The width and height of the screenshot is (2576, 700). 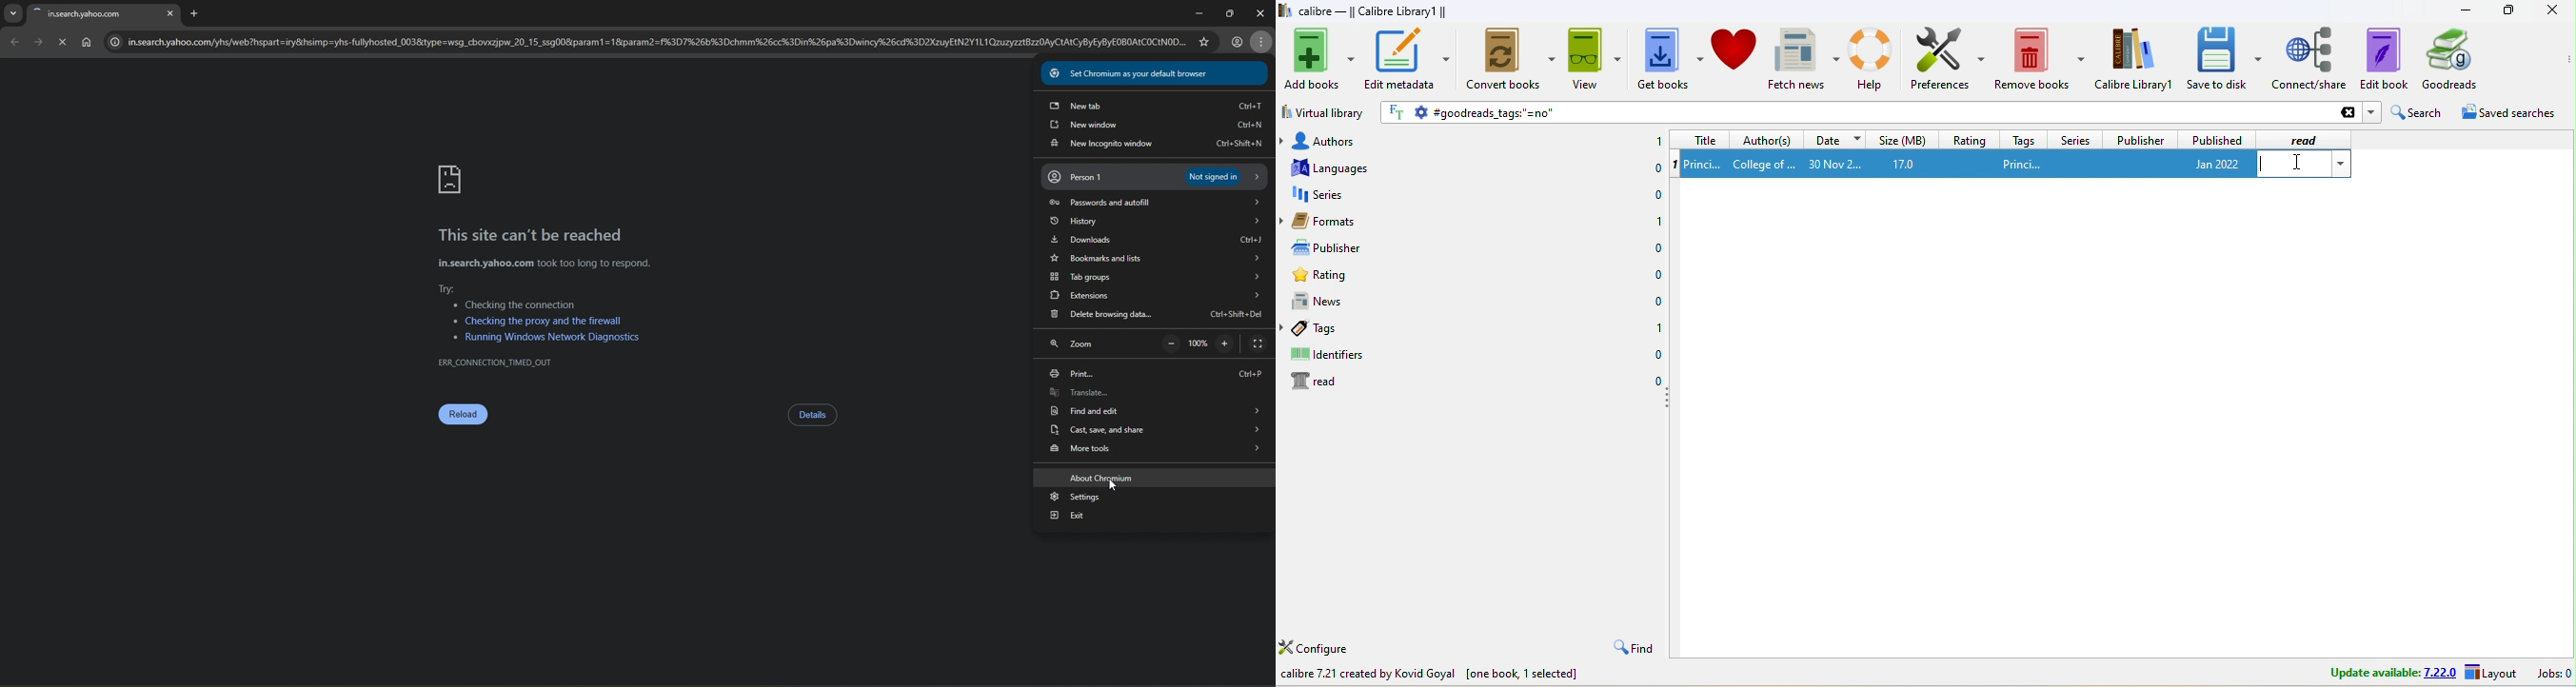 What do you see at coordinates (2212, 165) in the screenshot?
I see `jan 2022` at bounding box center [2212, 165].